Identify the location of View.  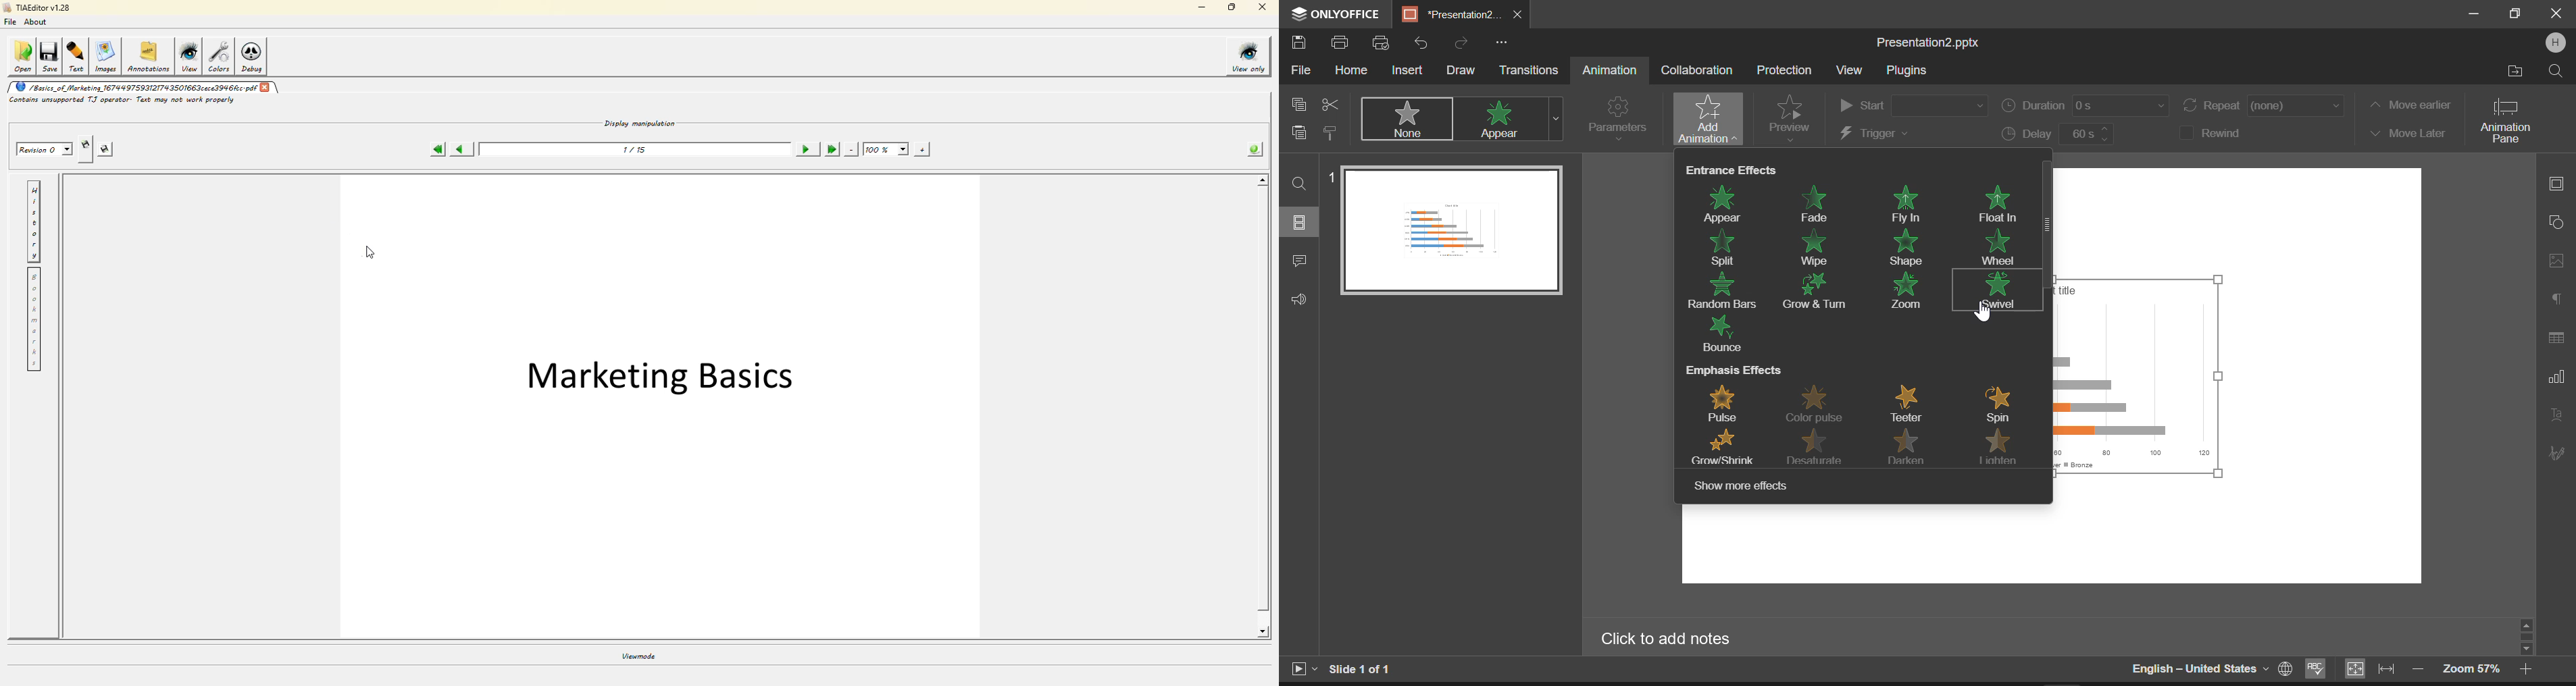
(1849, 70).